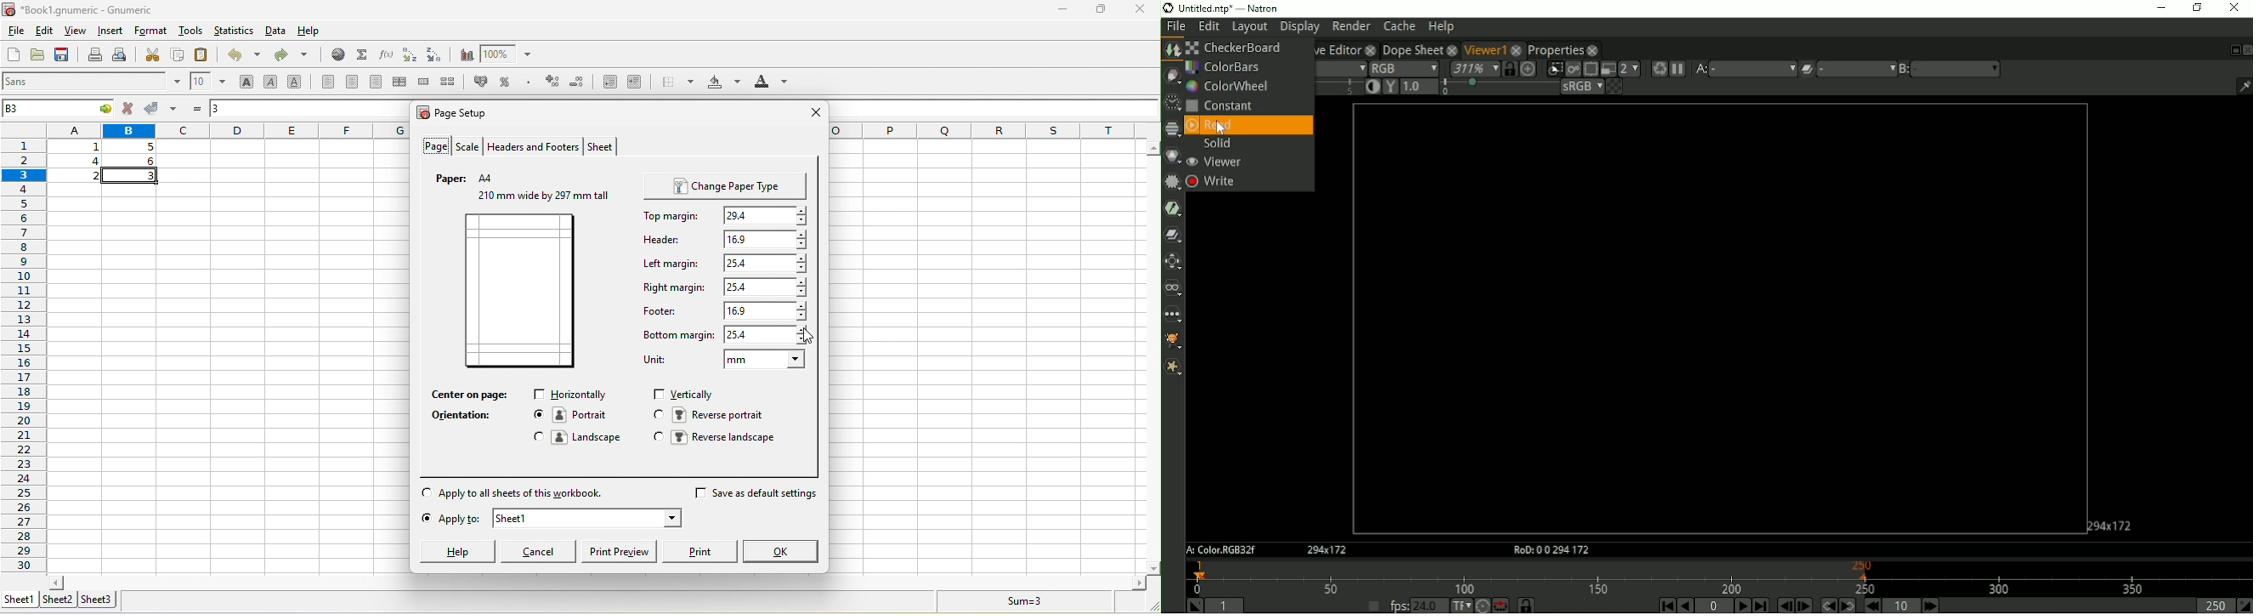 This screenshot has width=2268, height=616. Describe the element at coordinates (23, 346) in the screenshot. I see `rows` at that location.